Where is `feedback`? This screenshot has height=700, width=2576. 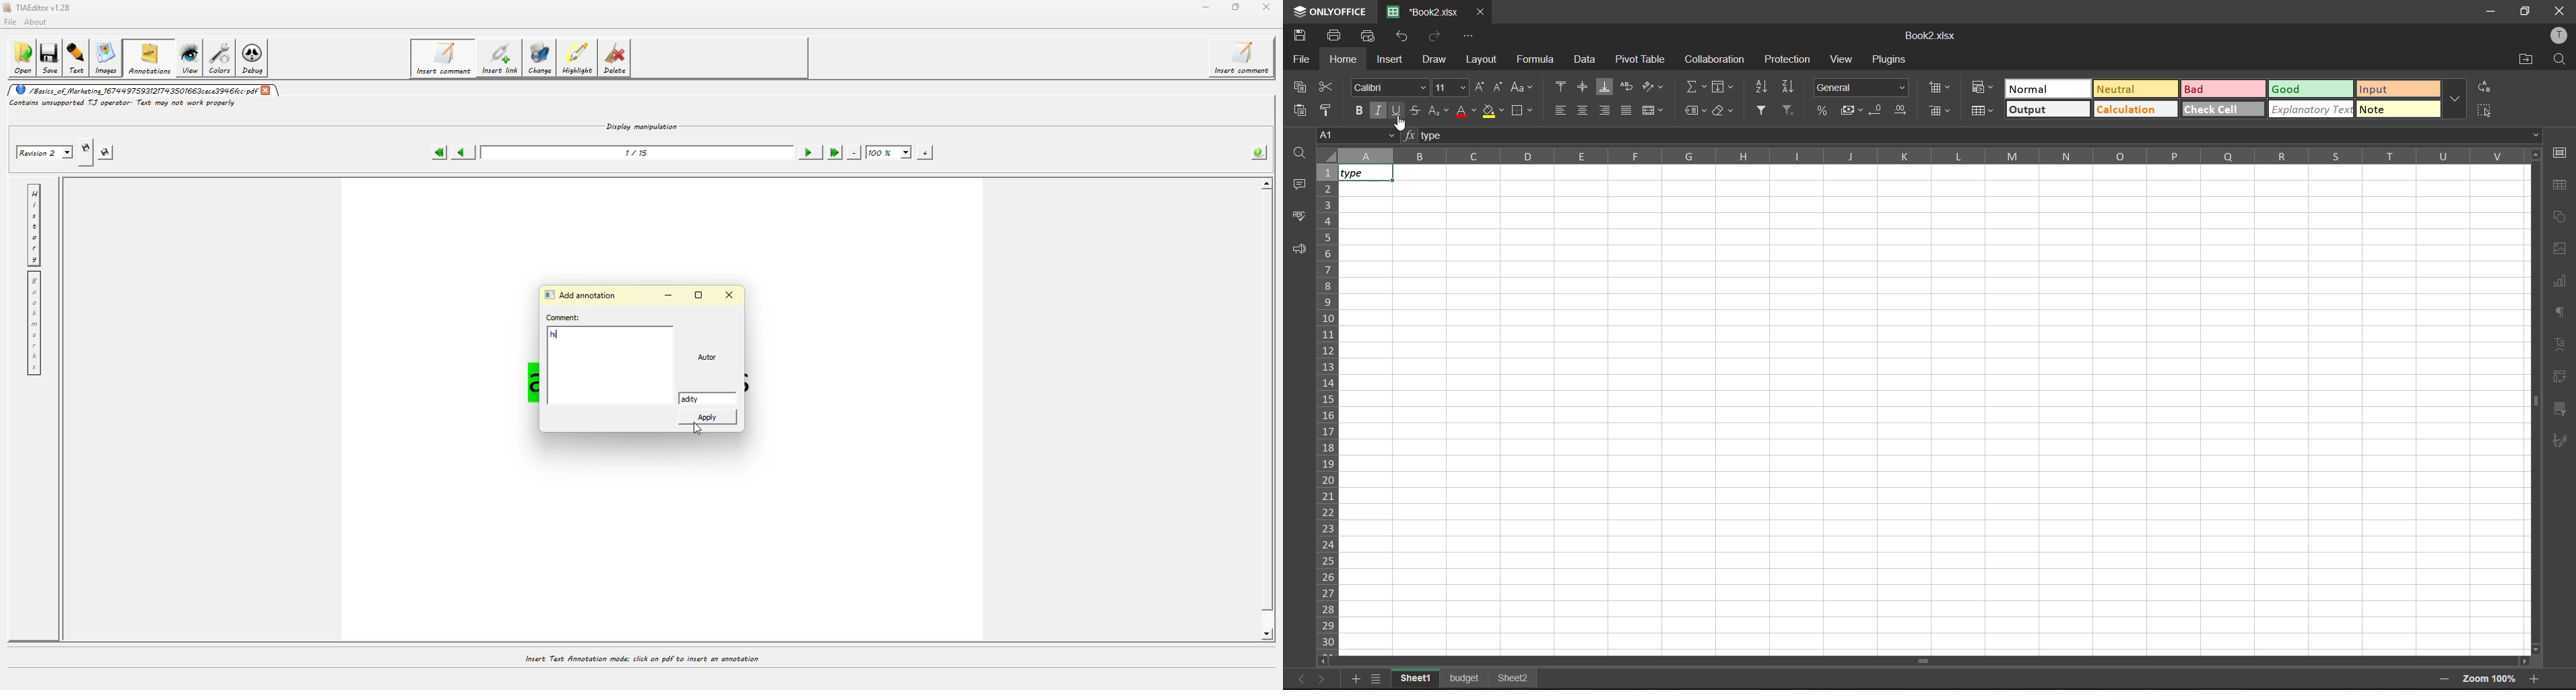 feedback is located at coordinates (1302, 249).